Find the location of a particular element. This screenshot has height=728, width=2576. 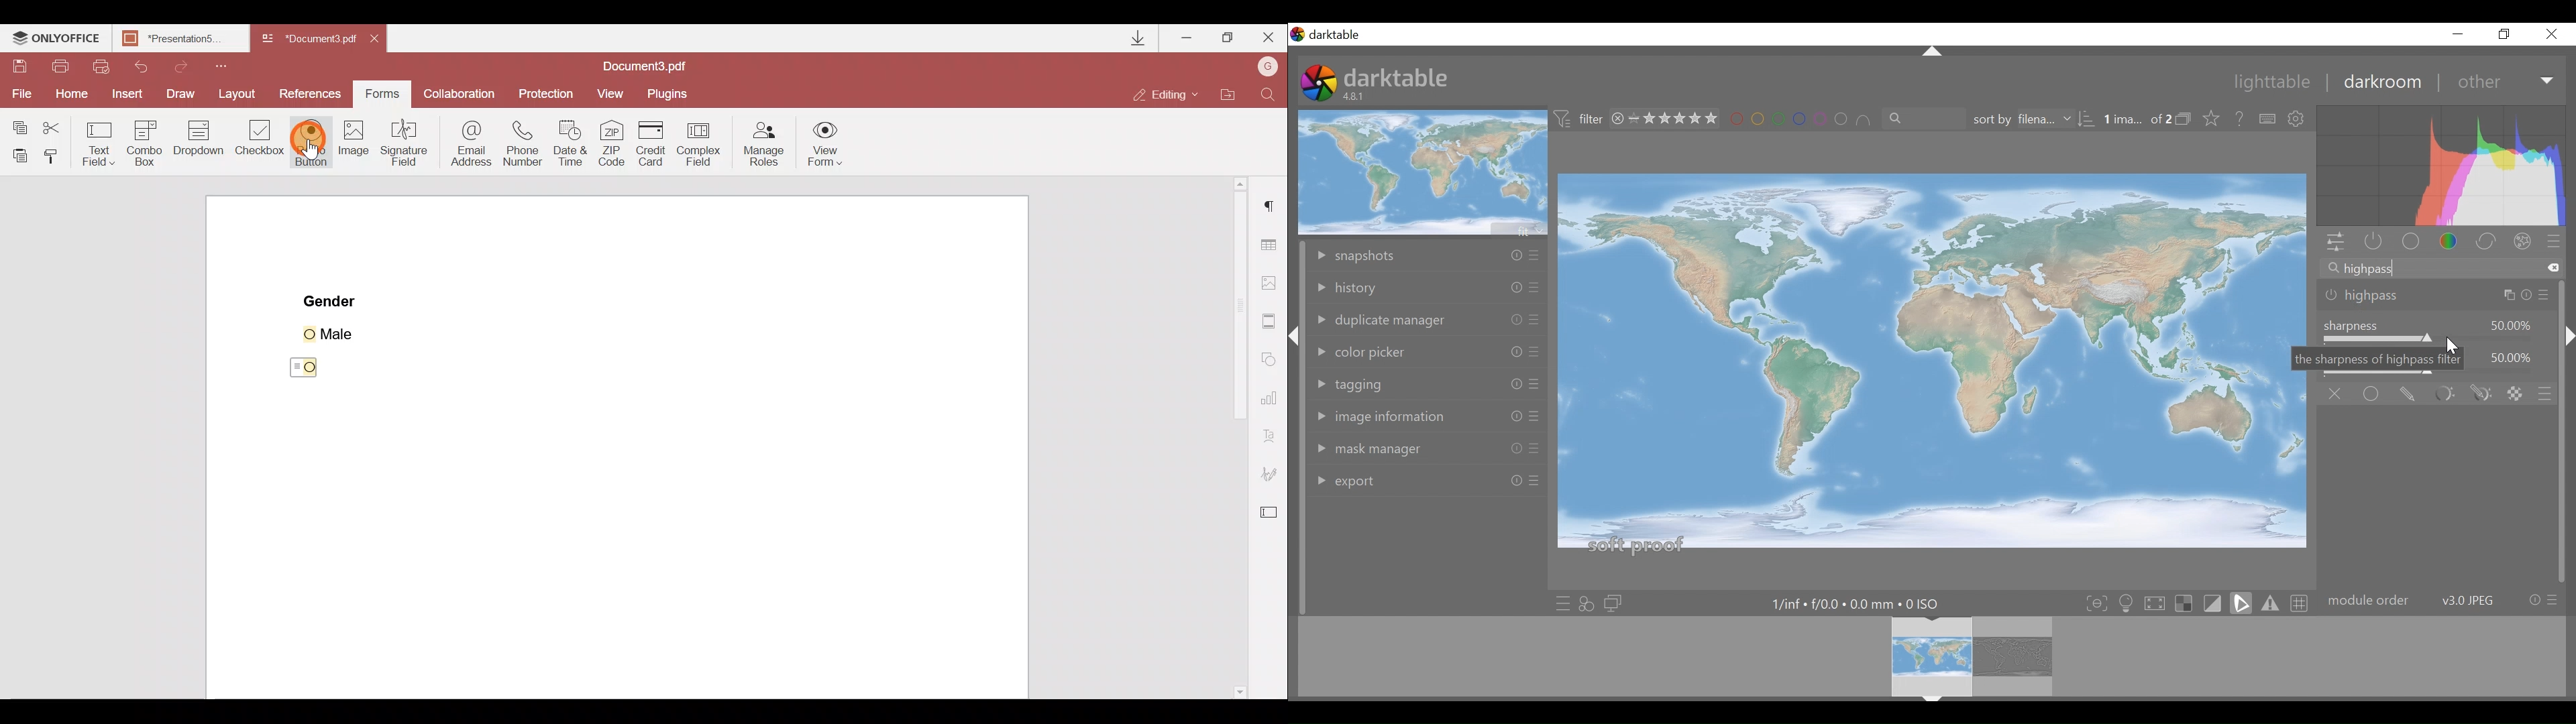

Editing mode is located at coordinates (1171, 89).